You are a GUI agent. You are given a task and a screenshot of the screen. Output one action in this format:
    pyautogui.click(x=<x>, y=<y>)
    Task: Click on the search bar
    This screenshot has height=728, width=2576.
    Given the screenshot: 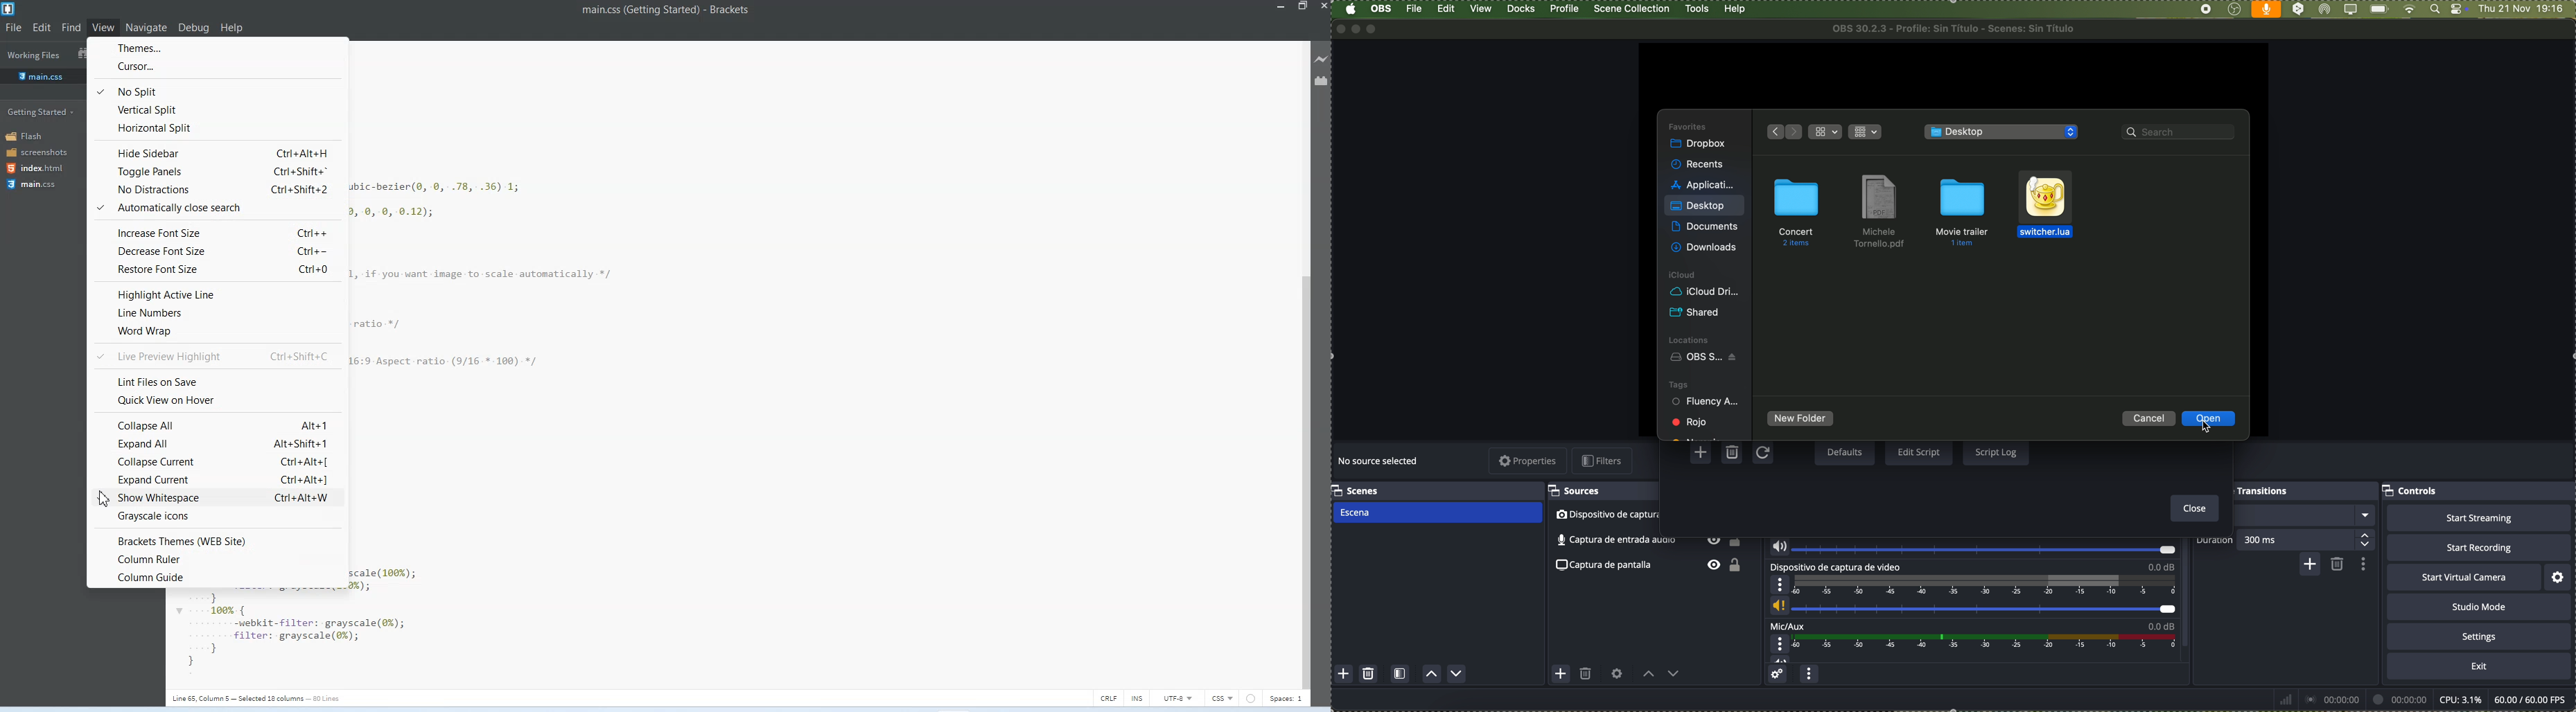 What is the action you would take?
    pyautogui.click(x=2181, y=133)
    